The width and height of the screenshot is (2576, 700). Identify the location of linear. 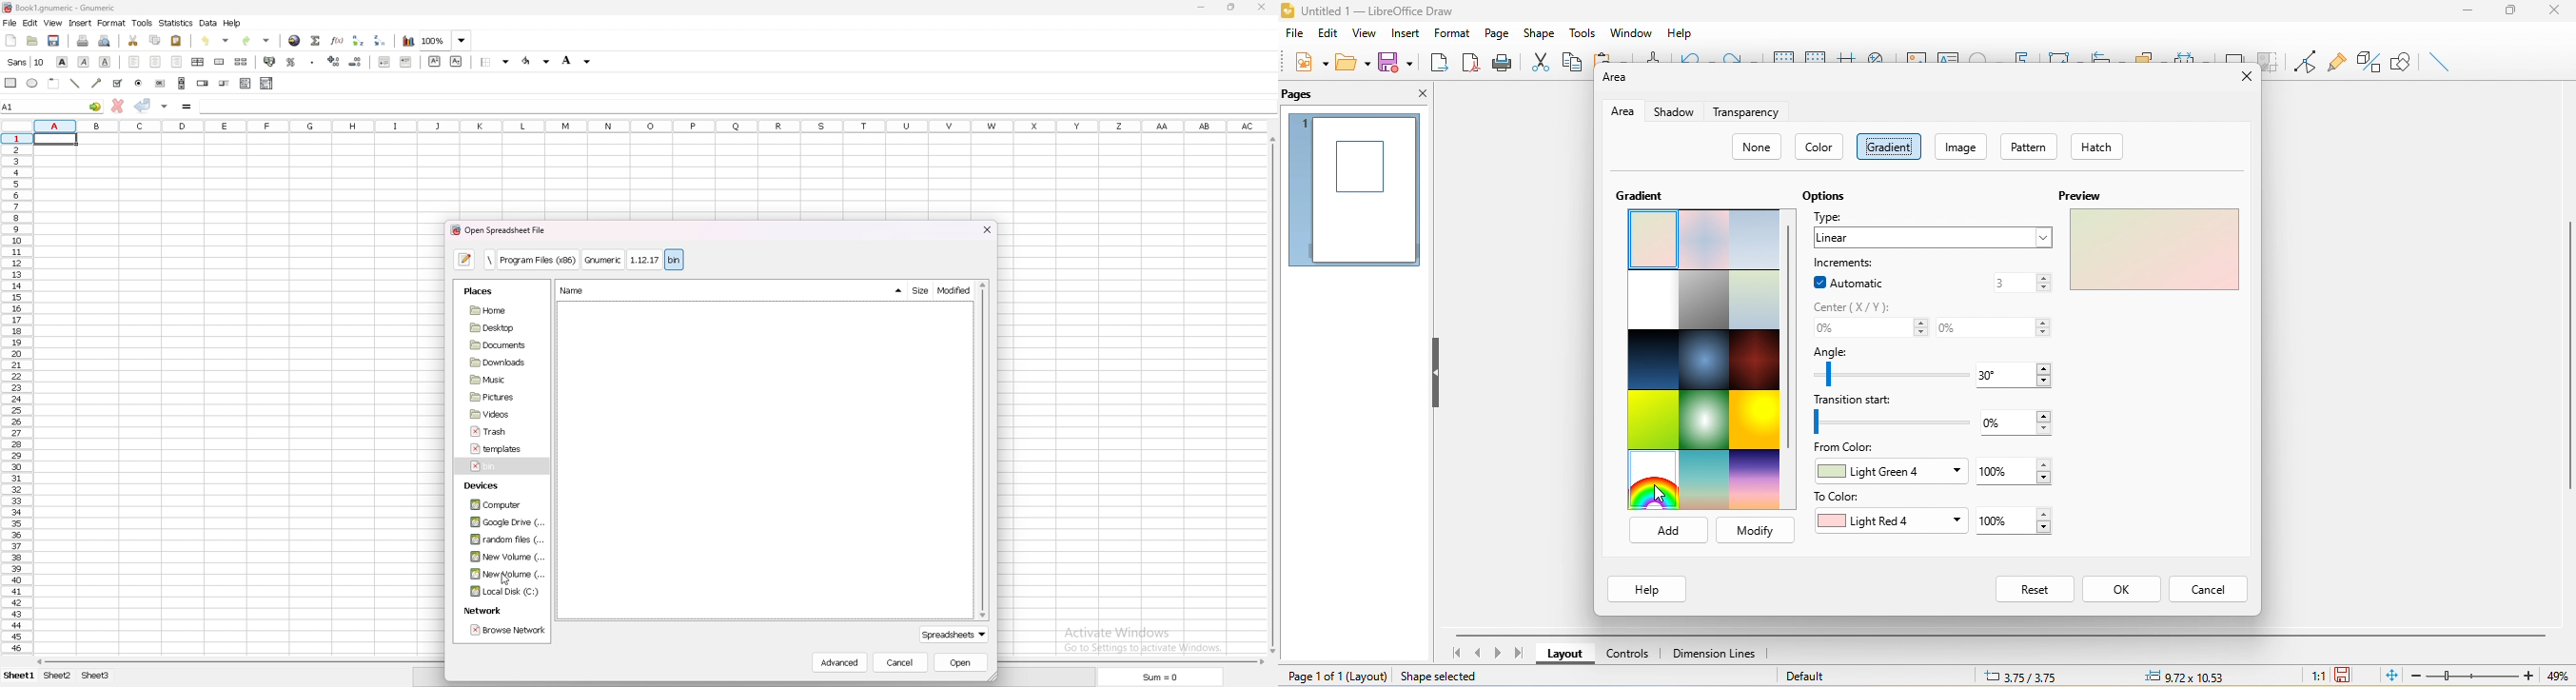
(1933, 236).